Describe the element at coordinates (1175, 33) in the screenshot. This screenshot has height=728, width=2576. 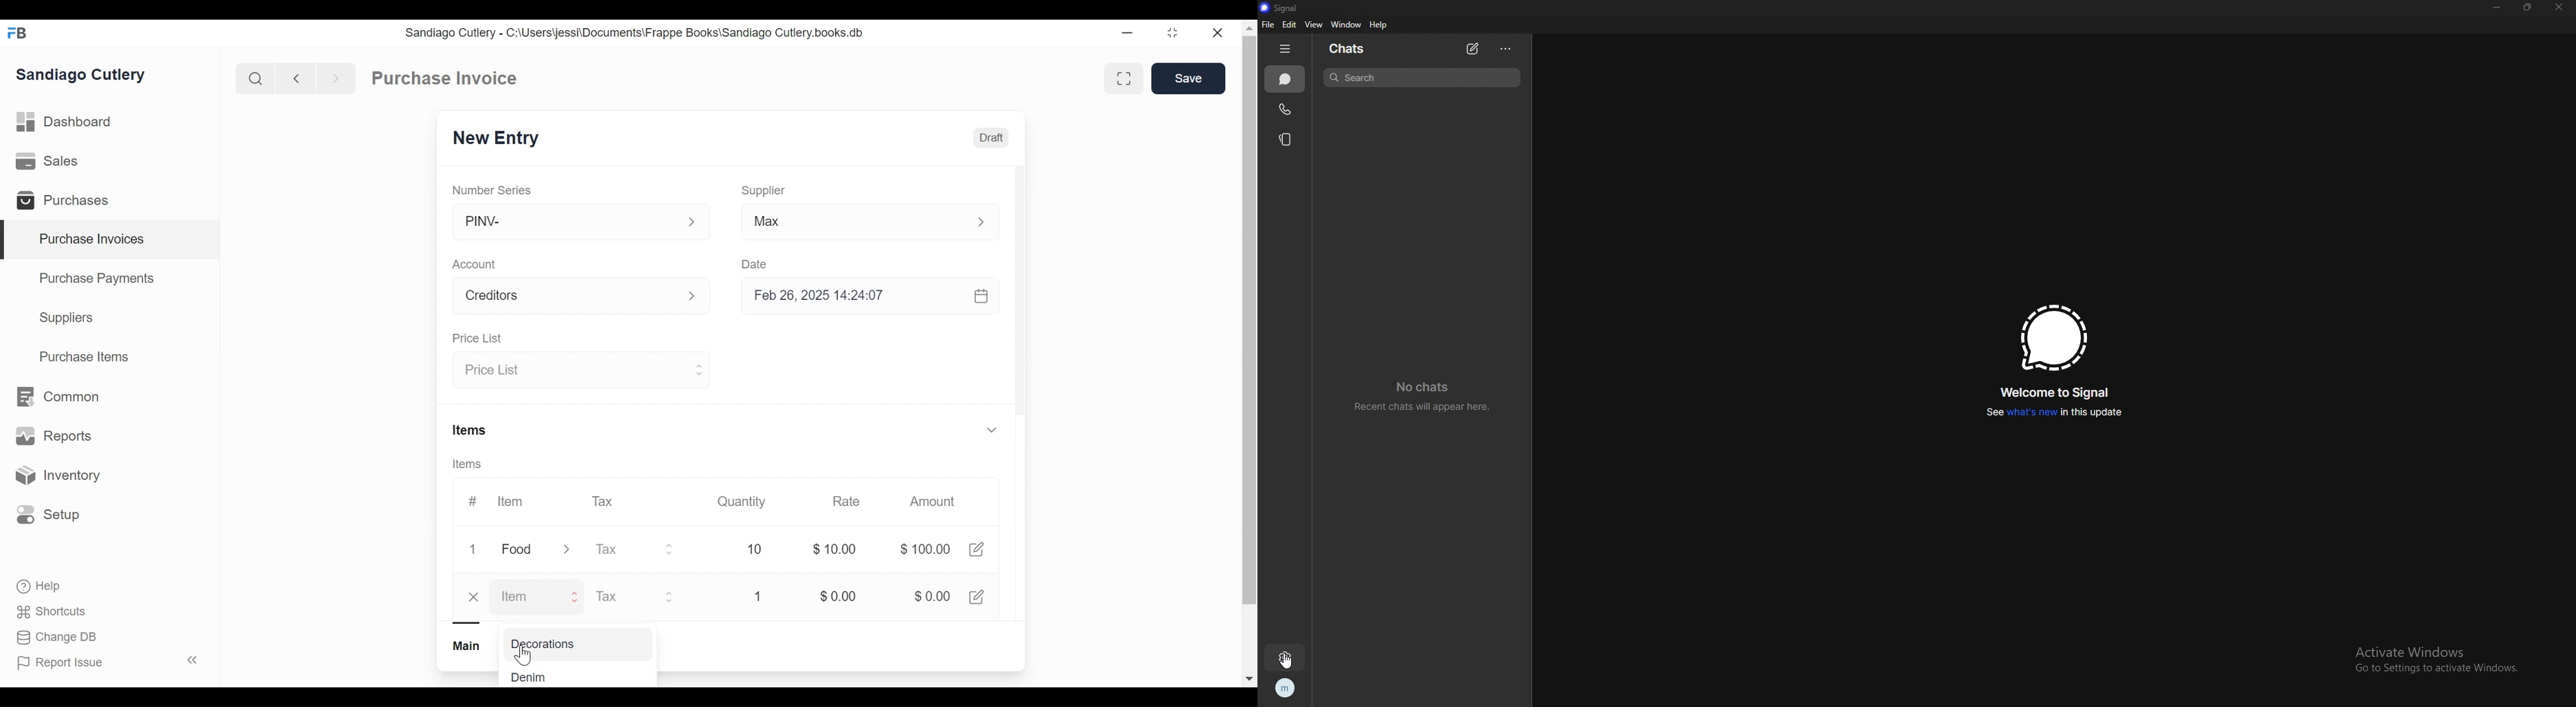
I see `restore` at that location.